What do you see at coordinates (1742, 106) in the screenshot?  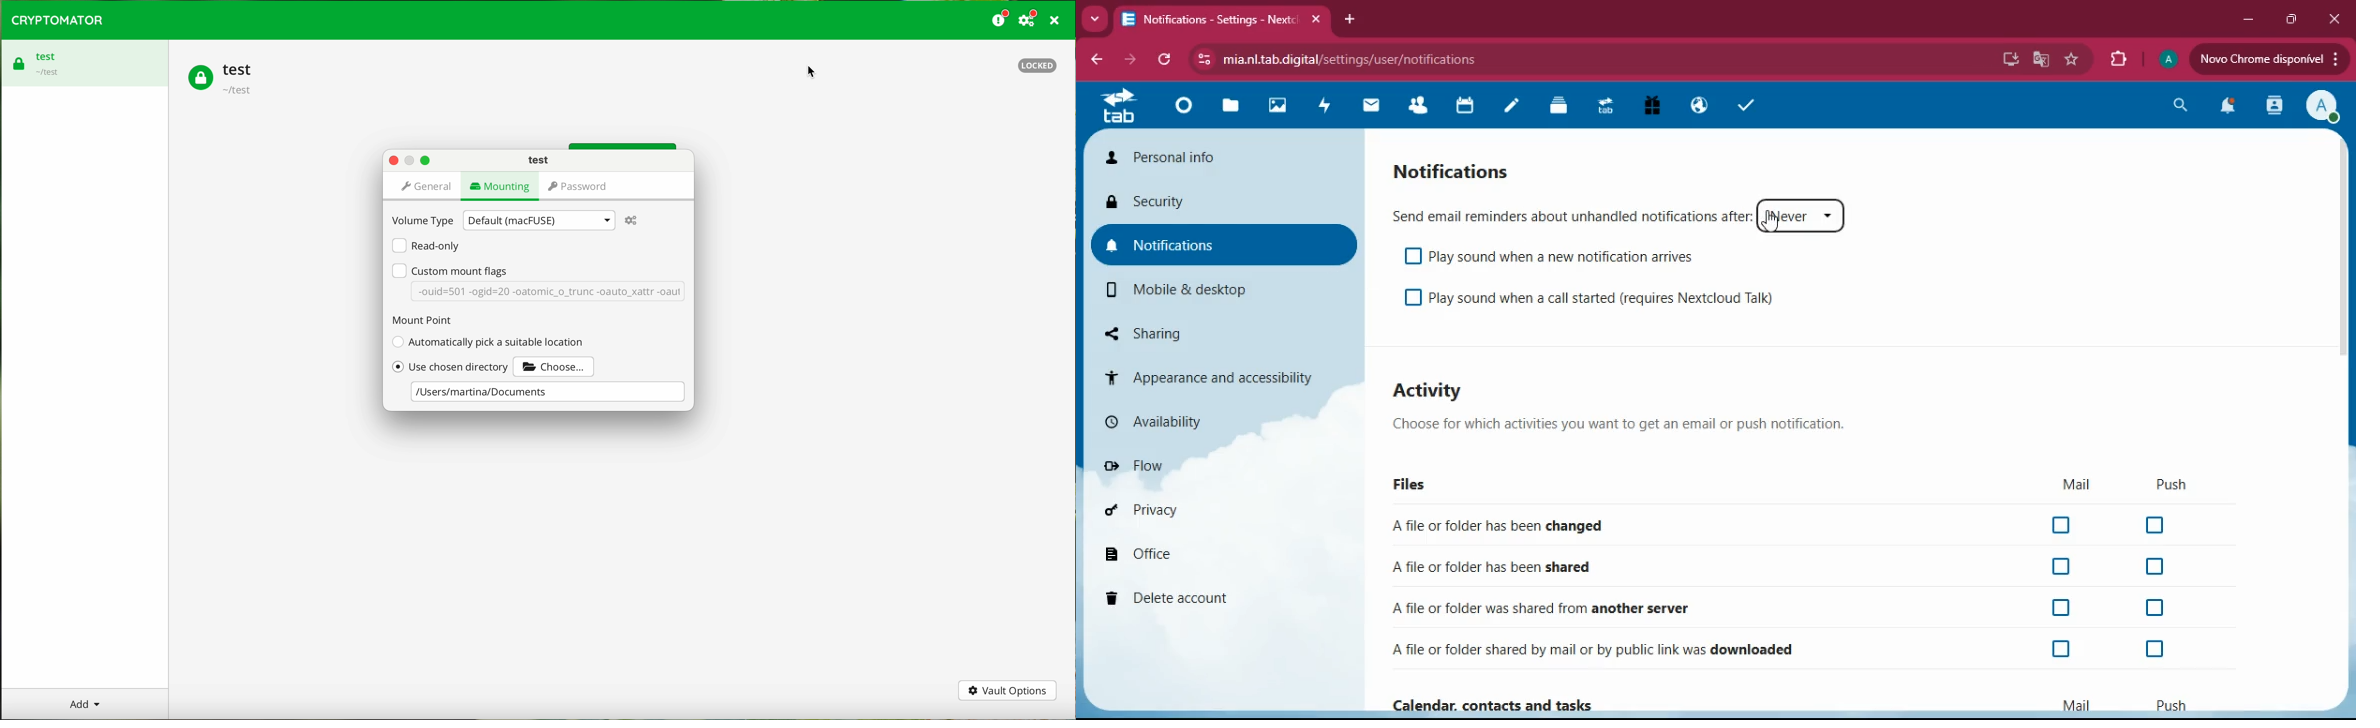 I see `tasks` at bounding box center [1742, 106].